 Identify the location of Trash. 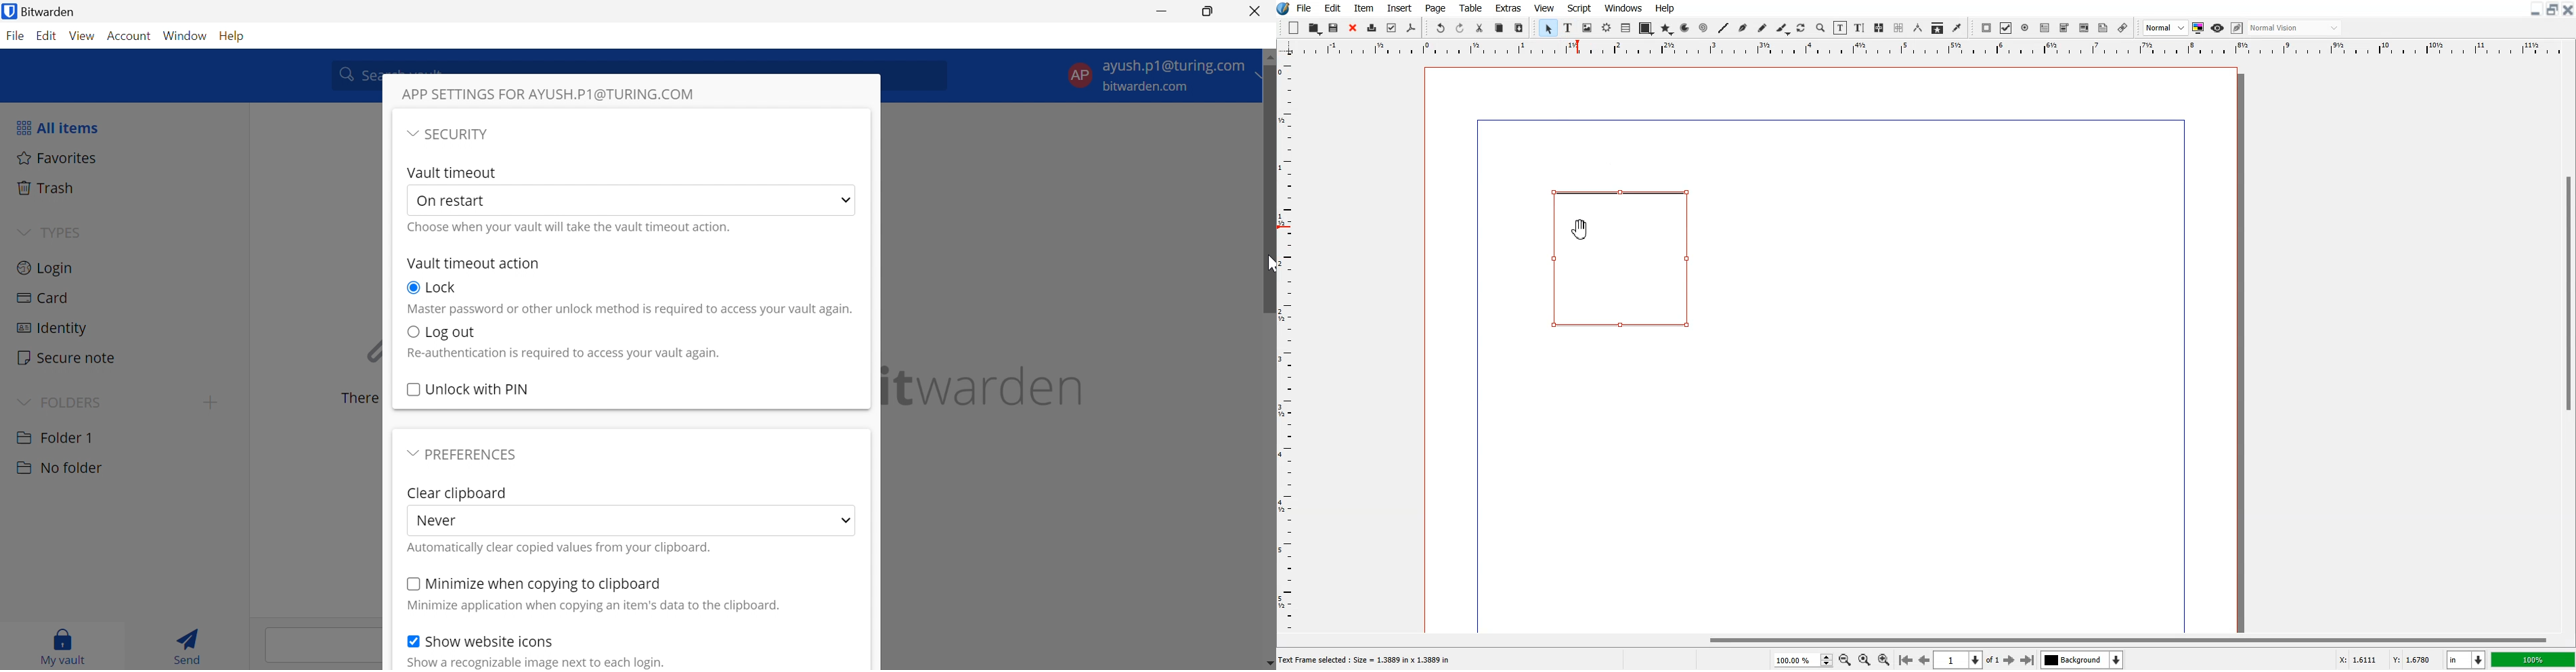
(47, 188).